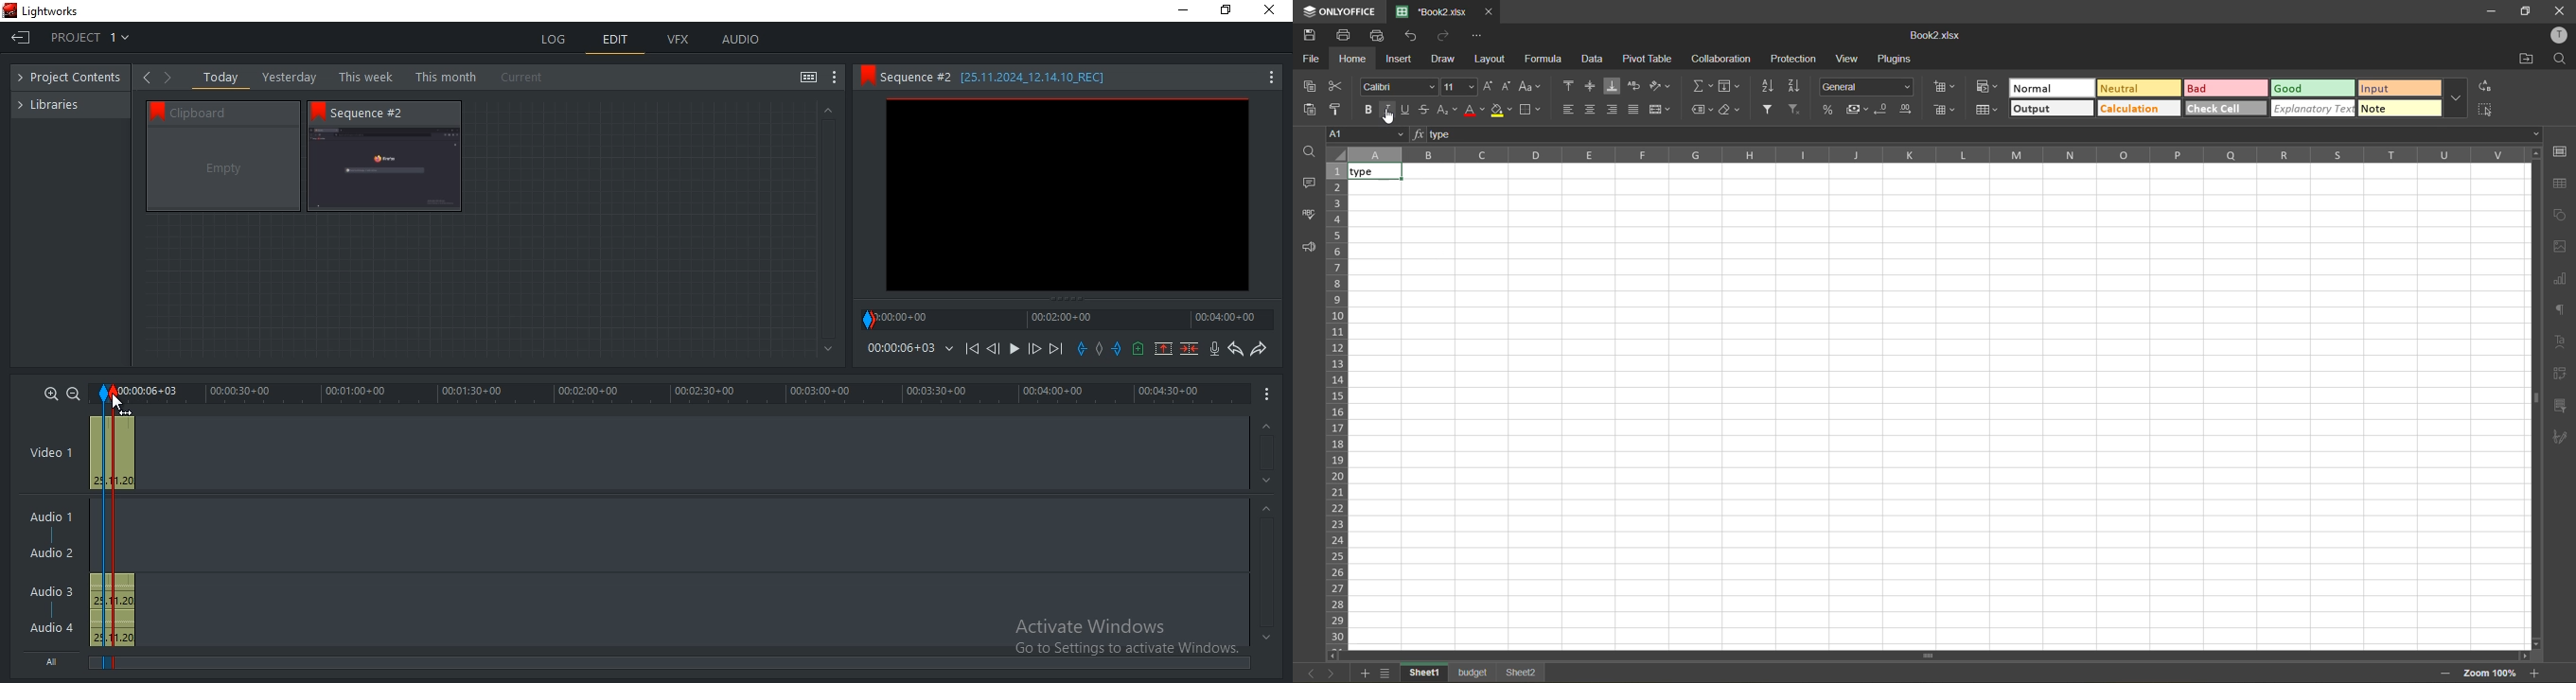  What do you see at coordinates (1163, 347) in the screenshot?
I see `remove marked section` at bounding box center [1163, 347].